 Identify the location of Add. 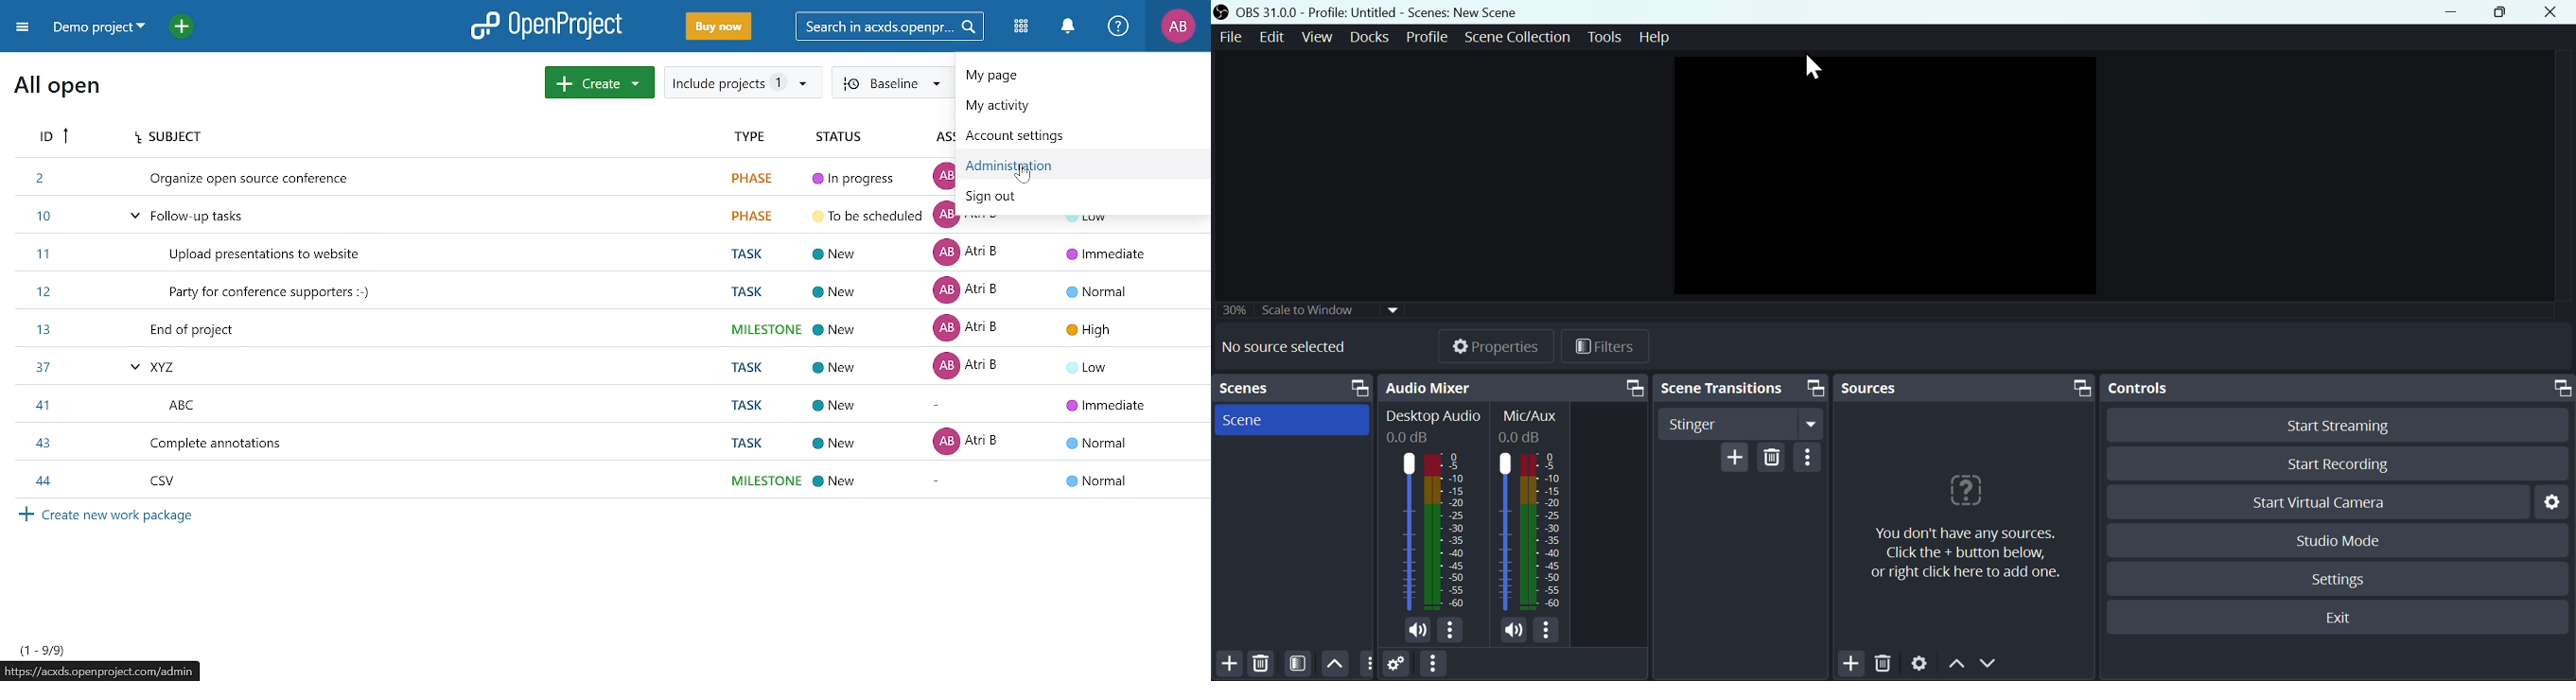
(1229, 663).